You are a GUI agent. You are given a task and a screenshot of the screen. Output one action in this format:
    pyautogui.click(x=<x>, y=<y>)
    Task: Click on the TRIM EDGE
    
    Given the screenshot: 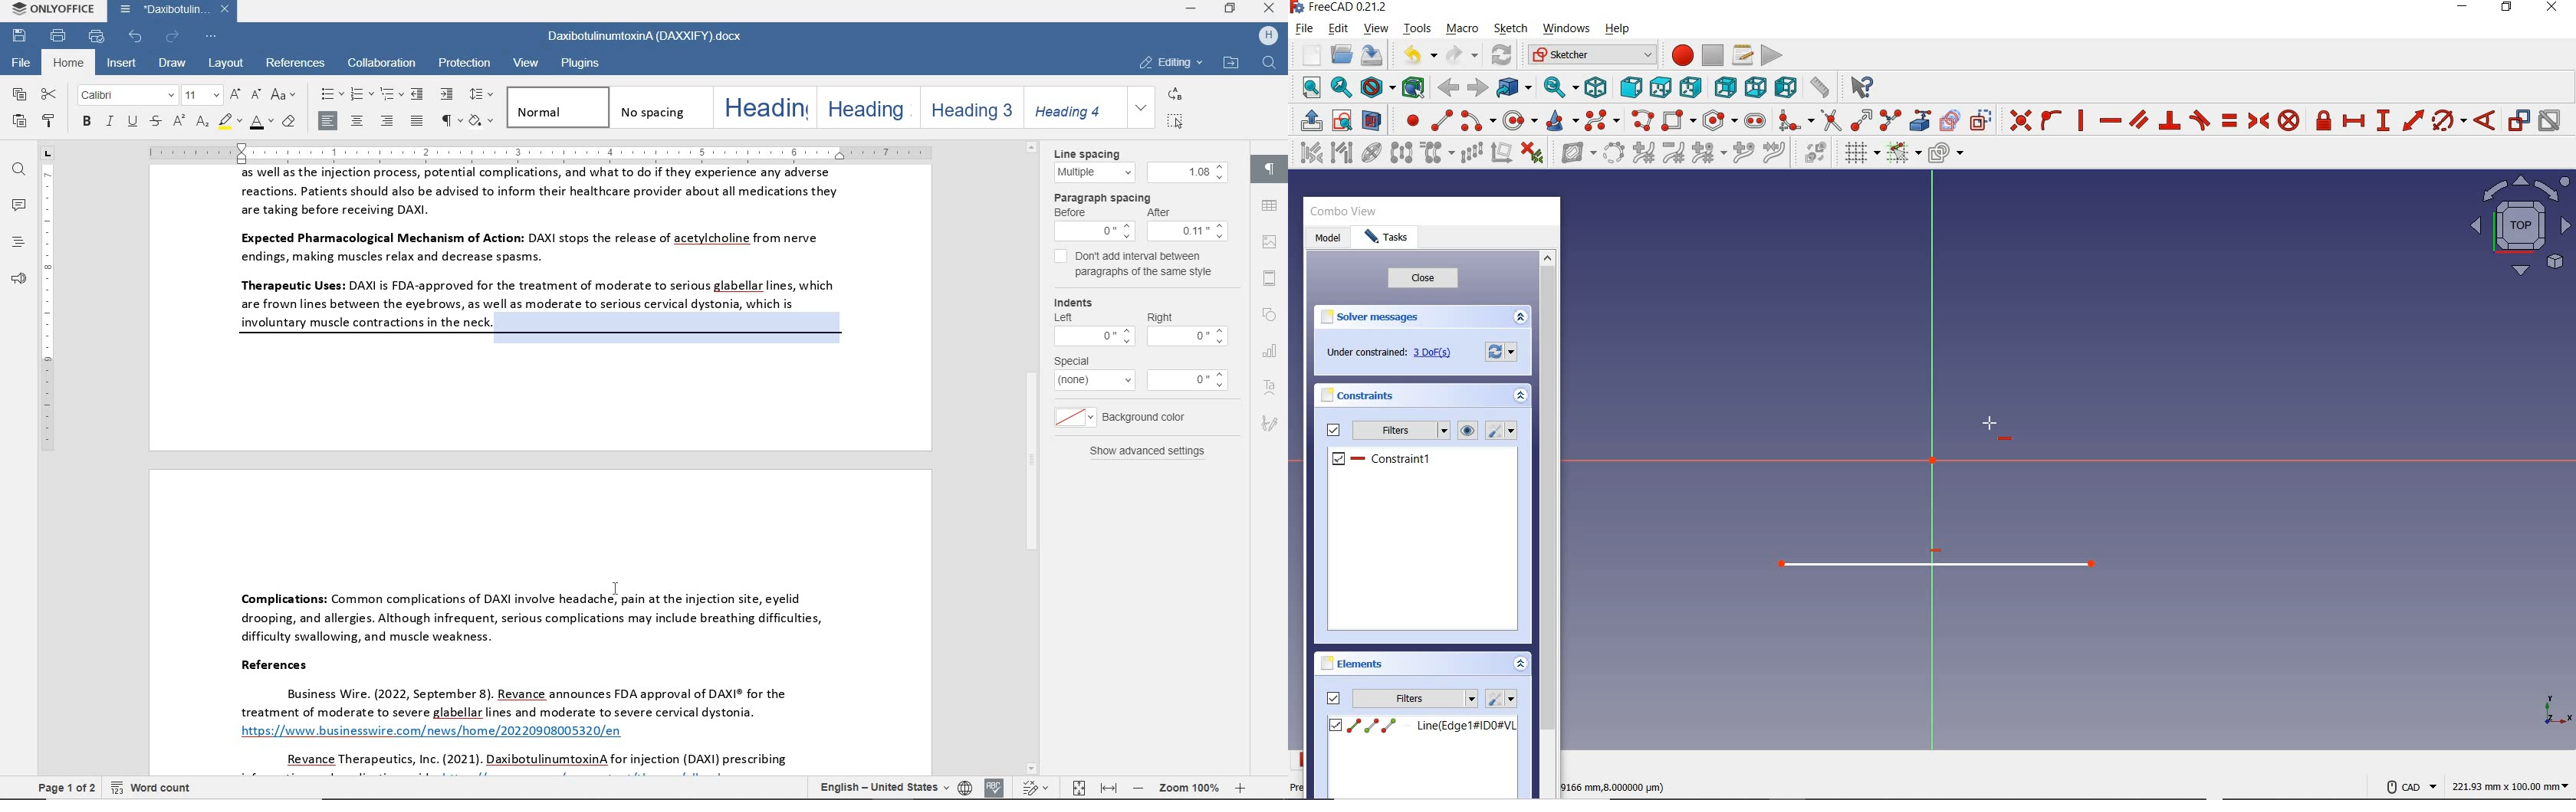 What is the action you would take?
    pyautogui.click(x=1829, y=120)
    